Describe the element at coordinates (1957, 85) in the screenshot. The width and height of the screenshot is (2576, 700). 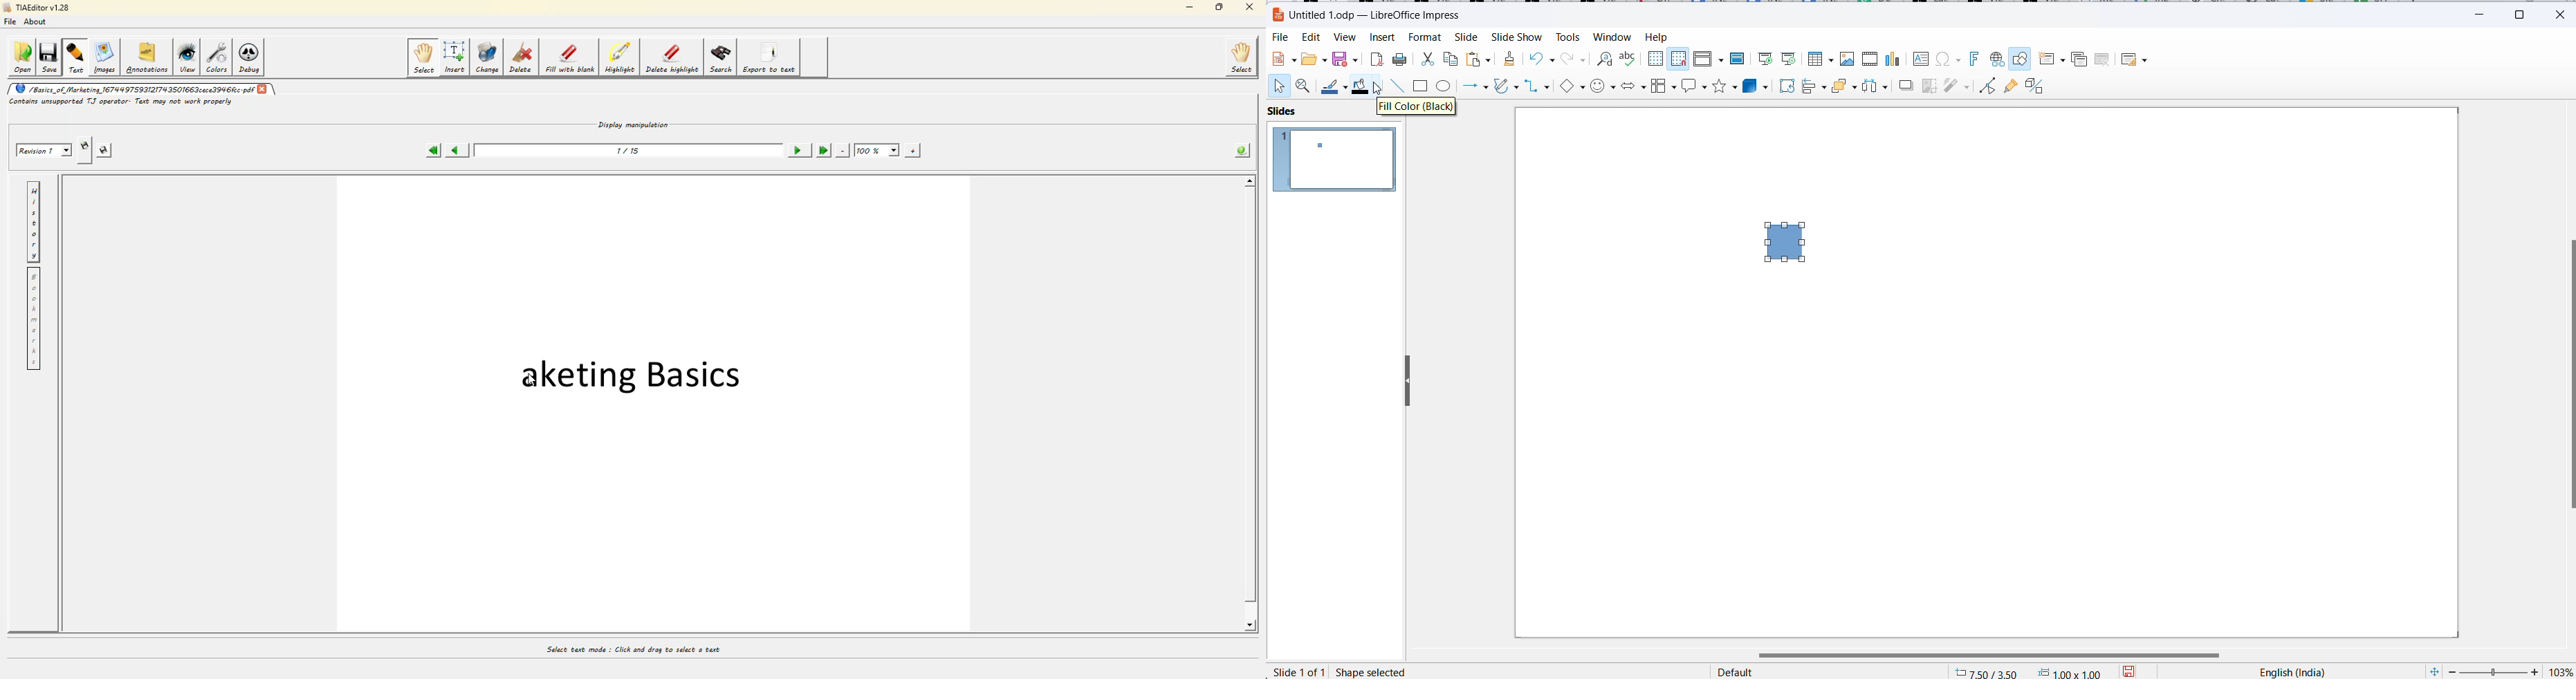
I see `filters` at that location.